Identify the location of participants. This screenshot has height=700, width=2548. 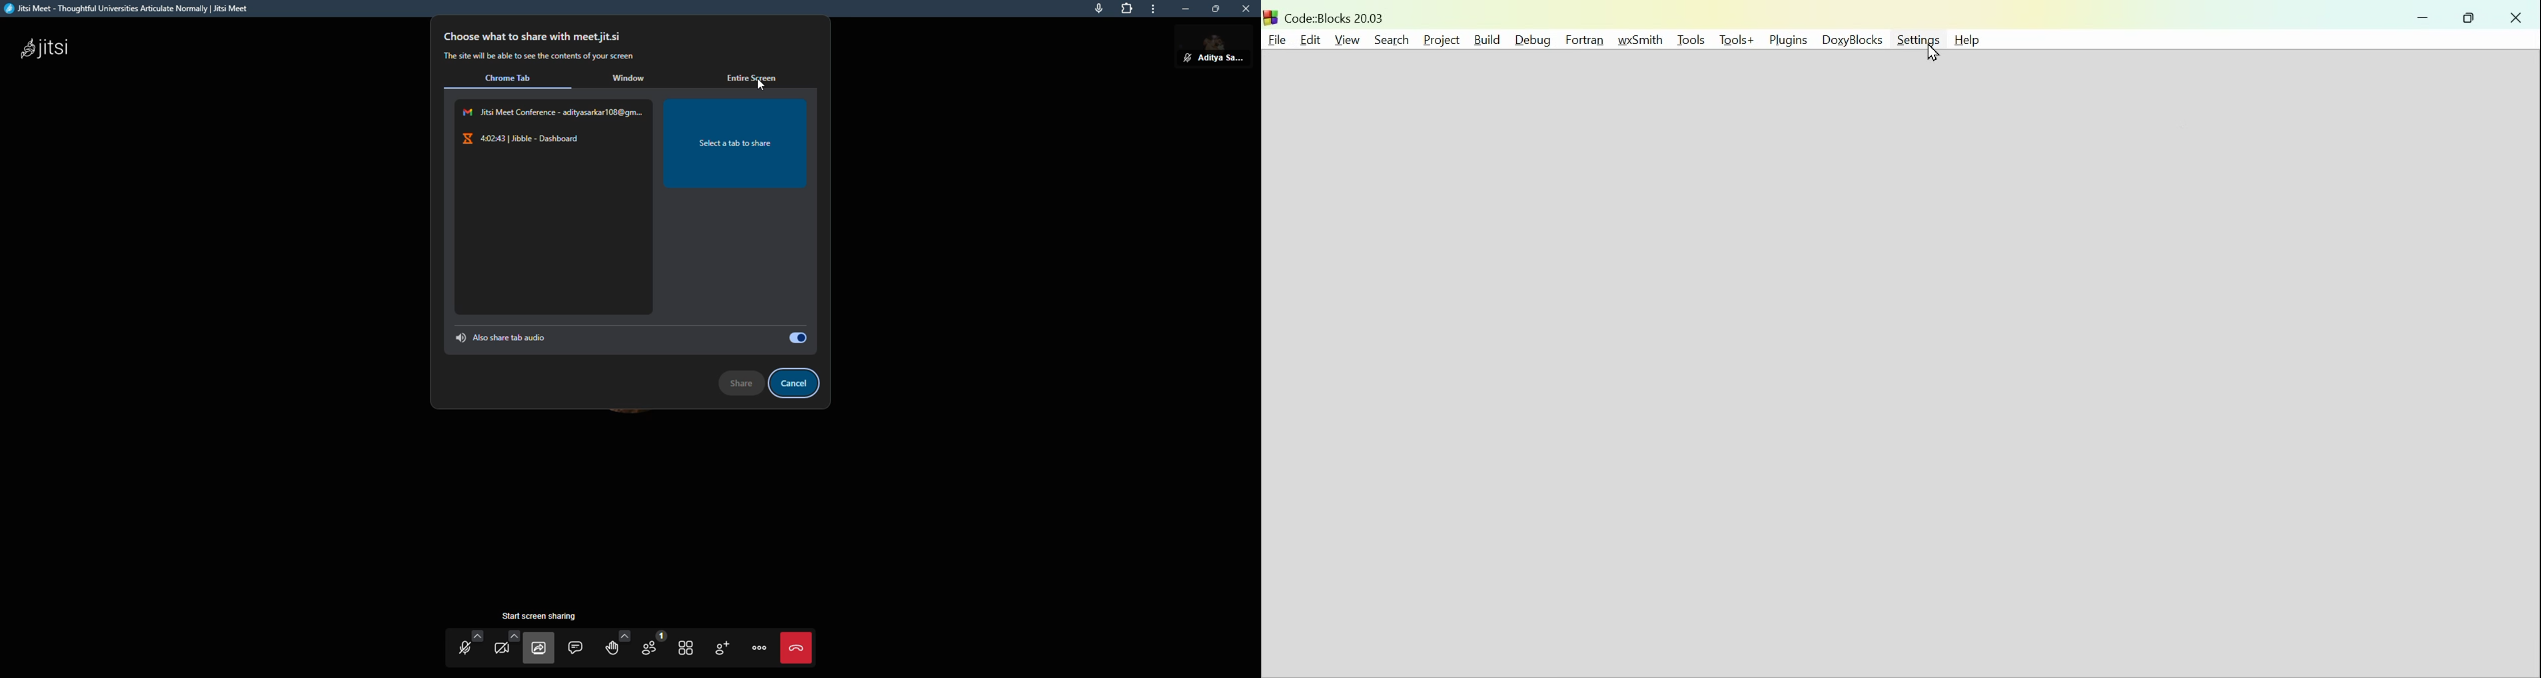
(652, 647).